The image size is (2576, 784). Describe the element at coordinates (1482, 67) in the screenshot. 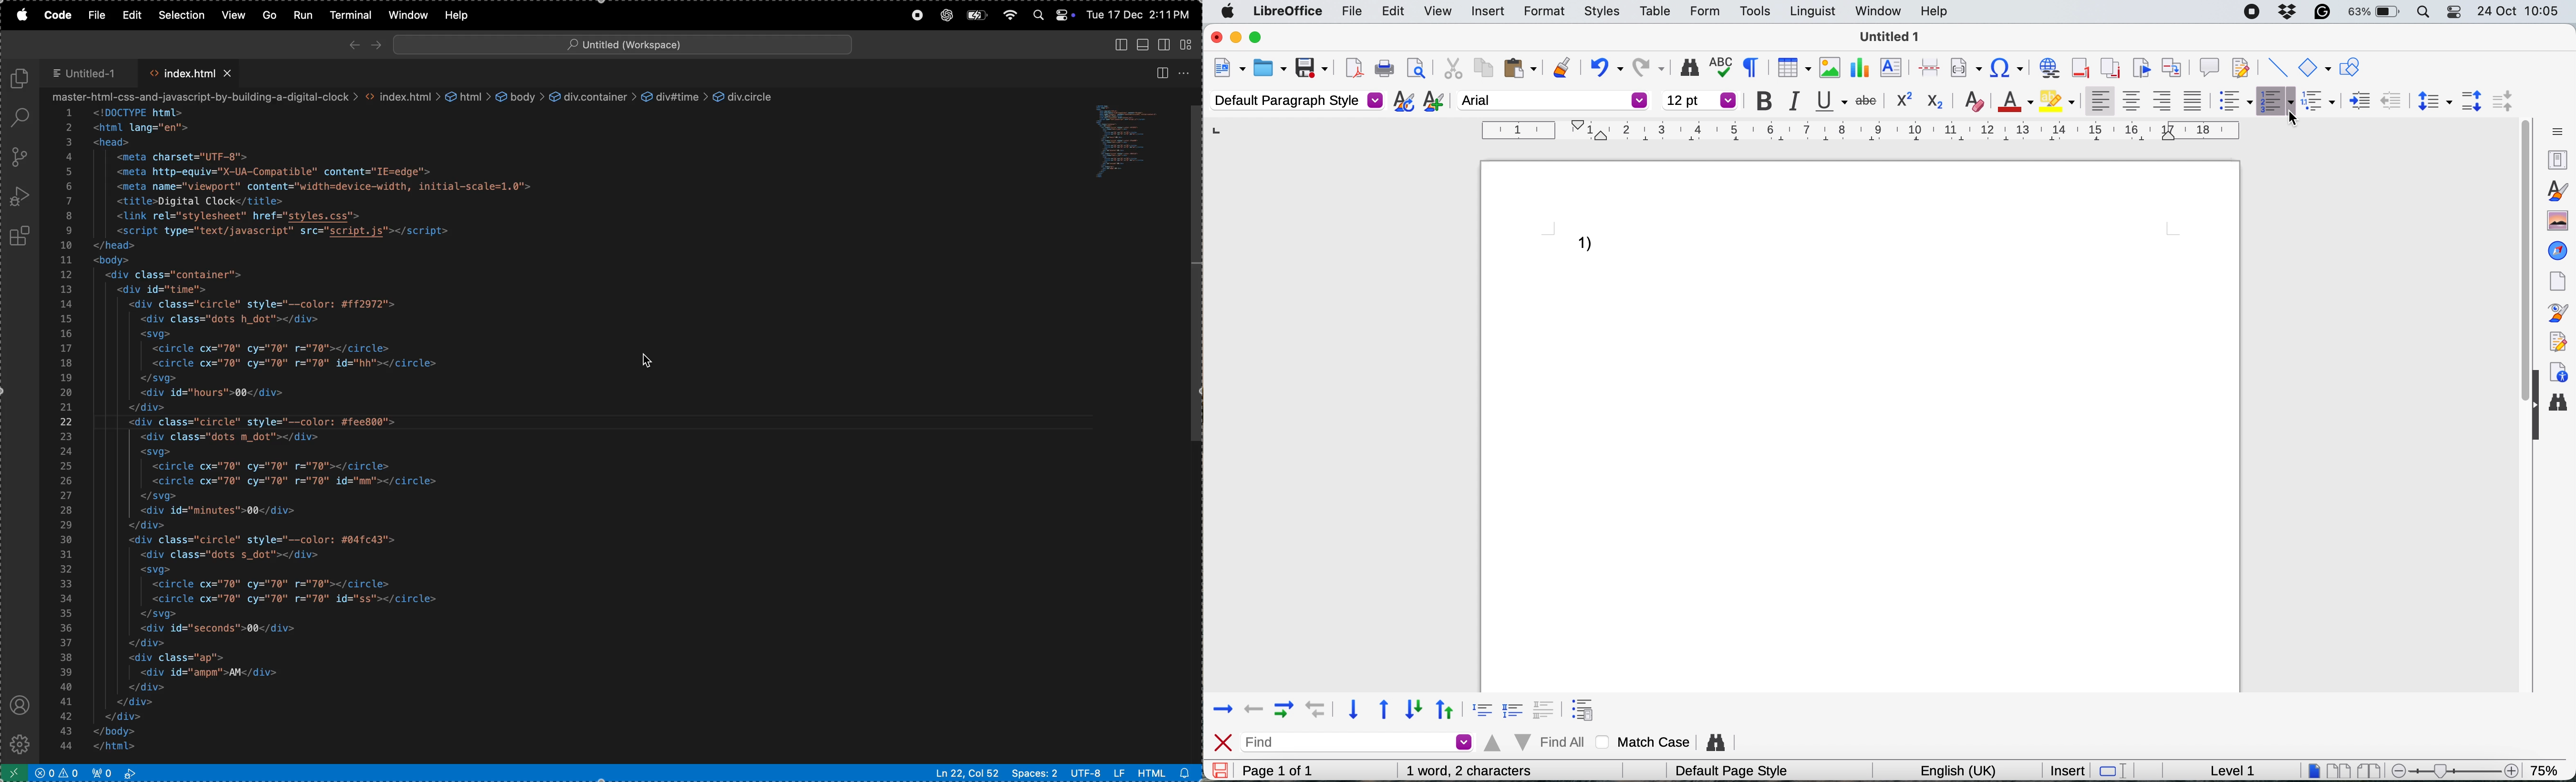

I see `copy` at that location.